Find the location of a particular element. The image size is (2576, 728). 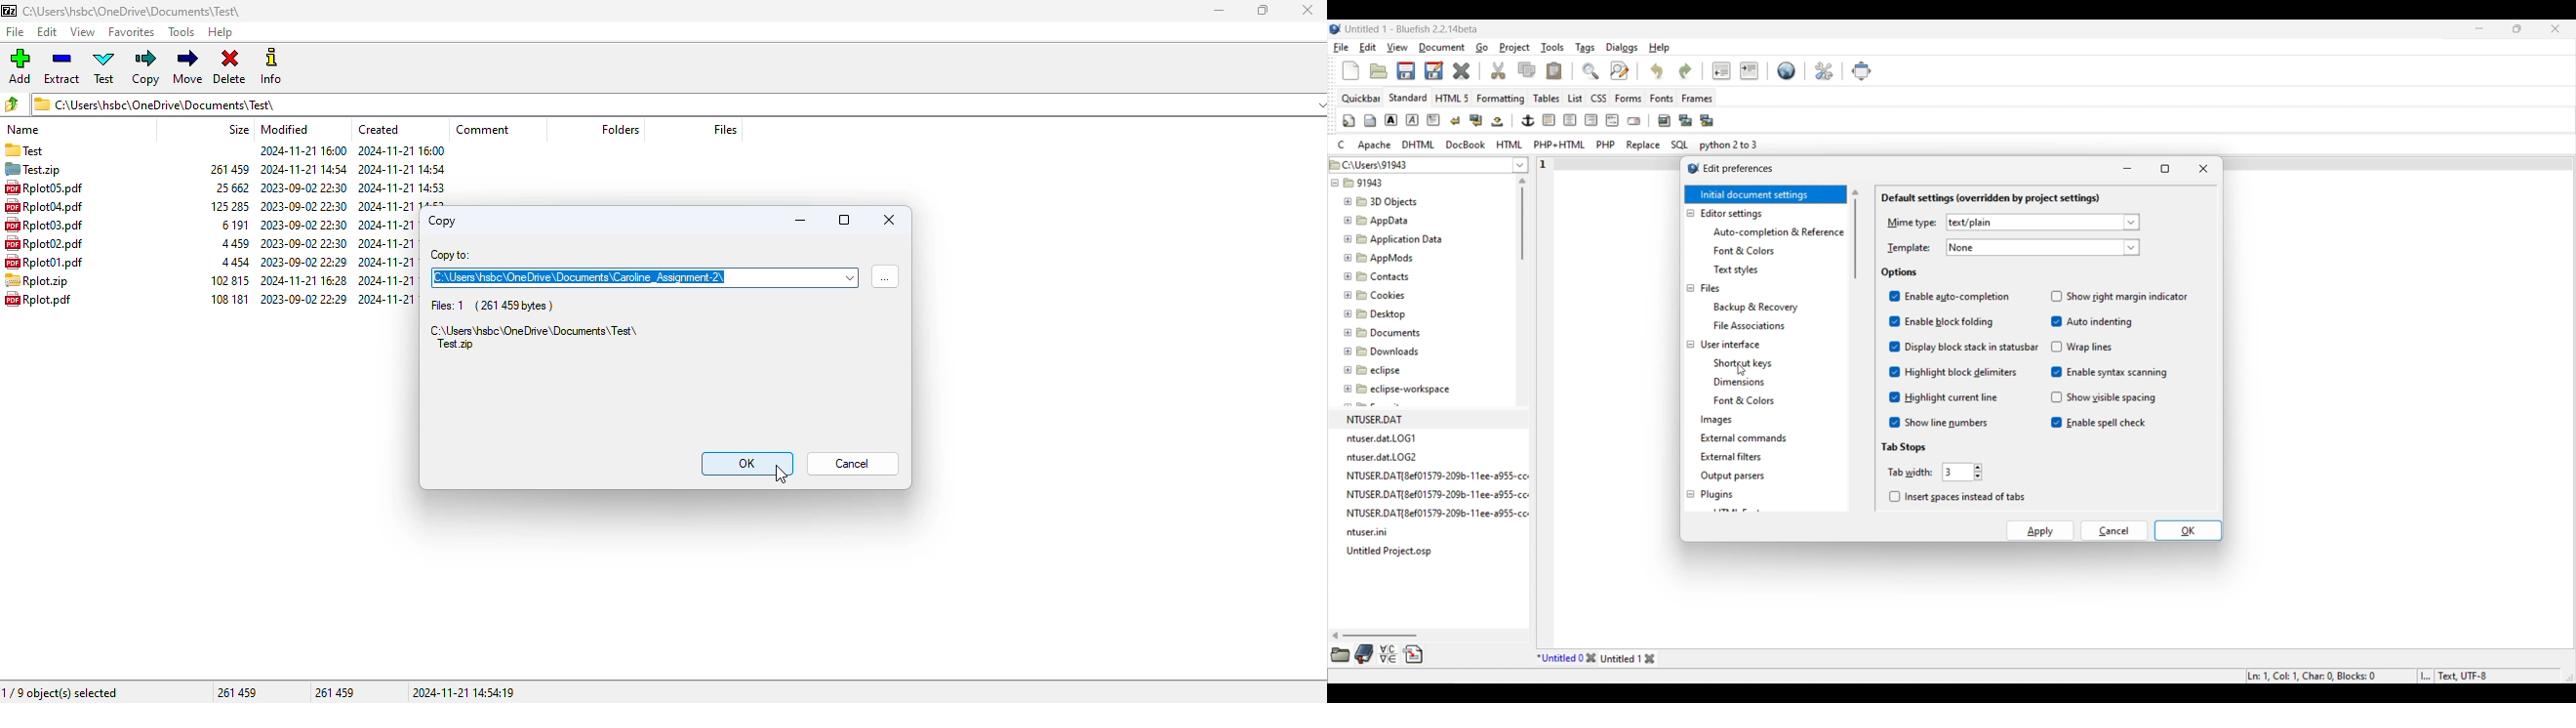

stop is located at coordinates (888, 218).